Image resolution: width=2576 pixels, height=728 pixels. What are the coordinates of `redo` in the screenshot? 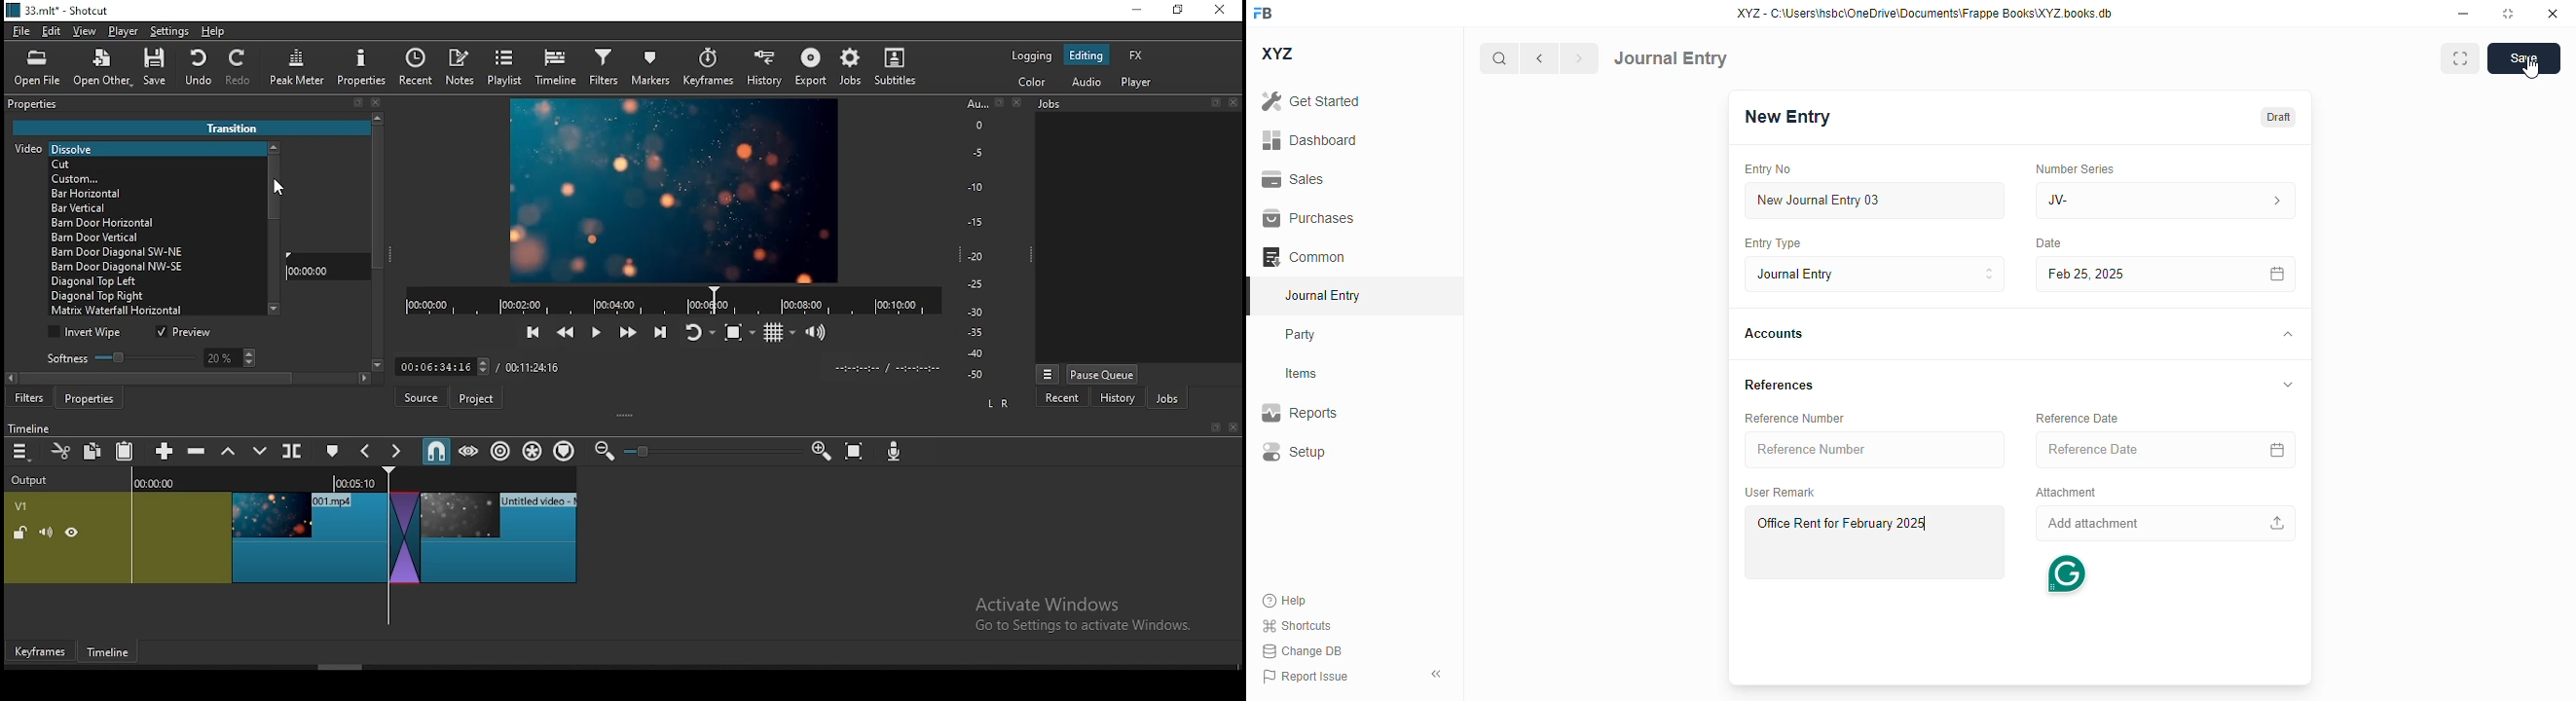 It's located at (241, 70).